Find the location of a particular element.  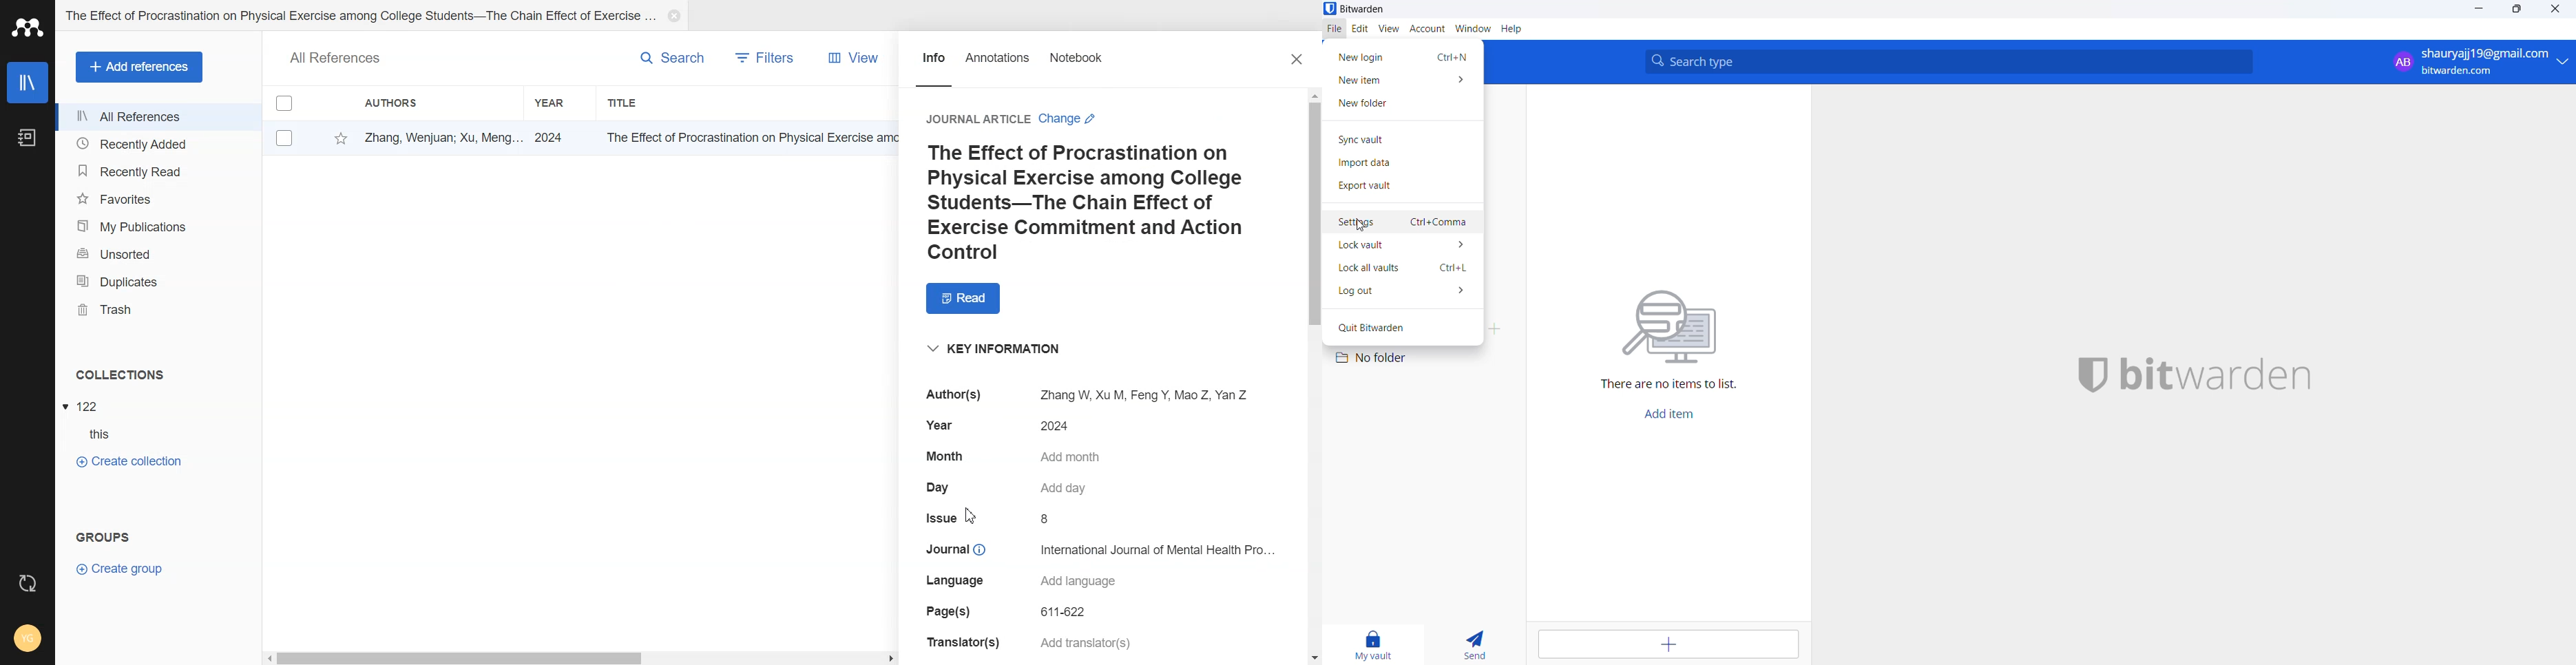

bitwarden logo is located at coordinates (1360, 9).